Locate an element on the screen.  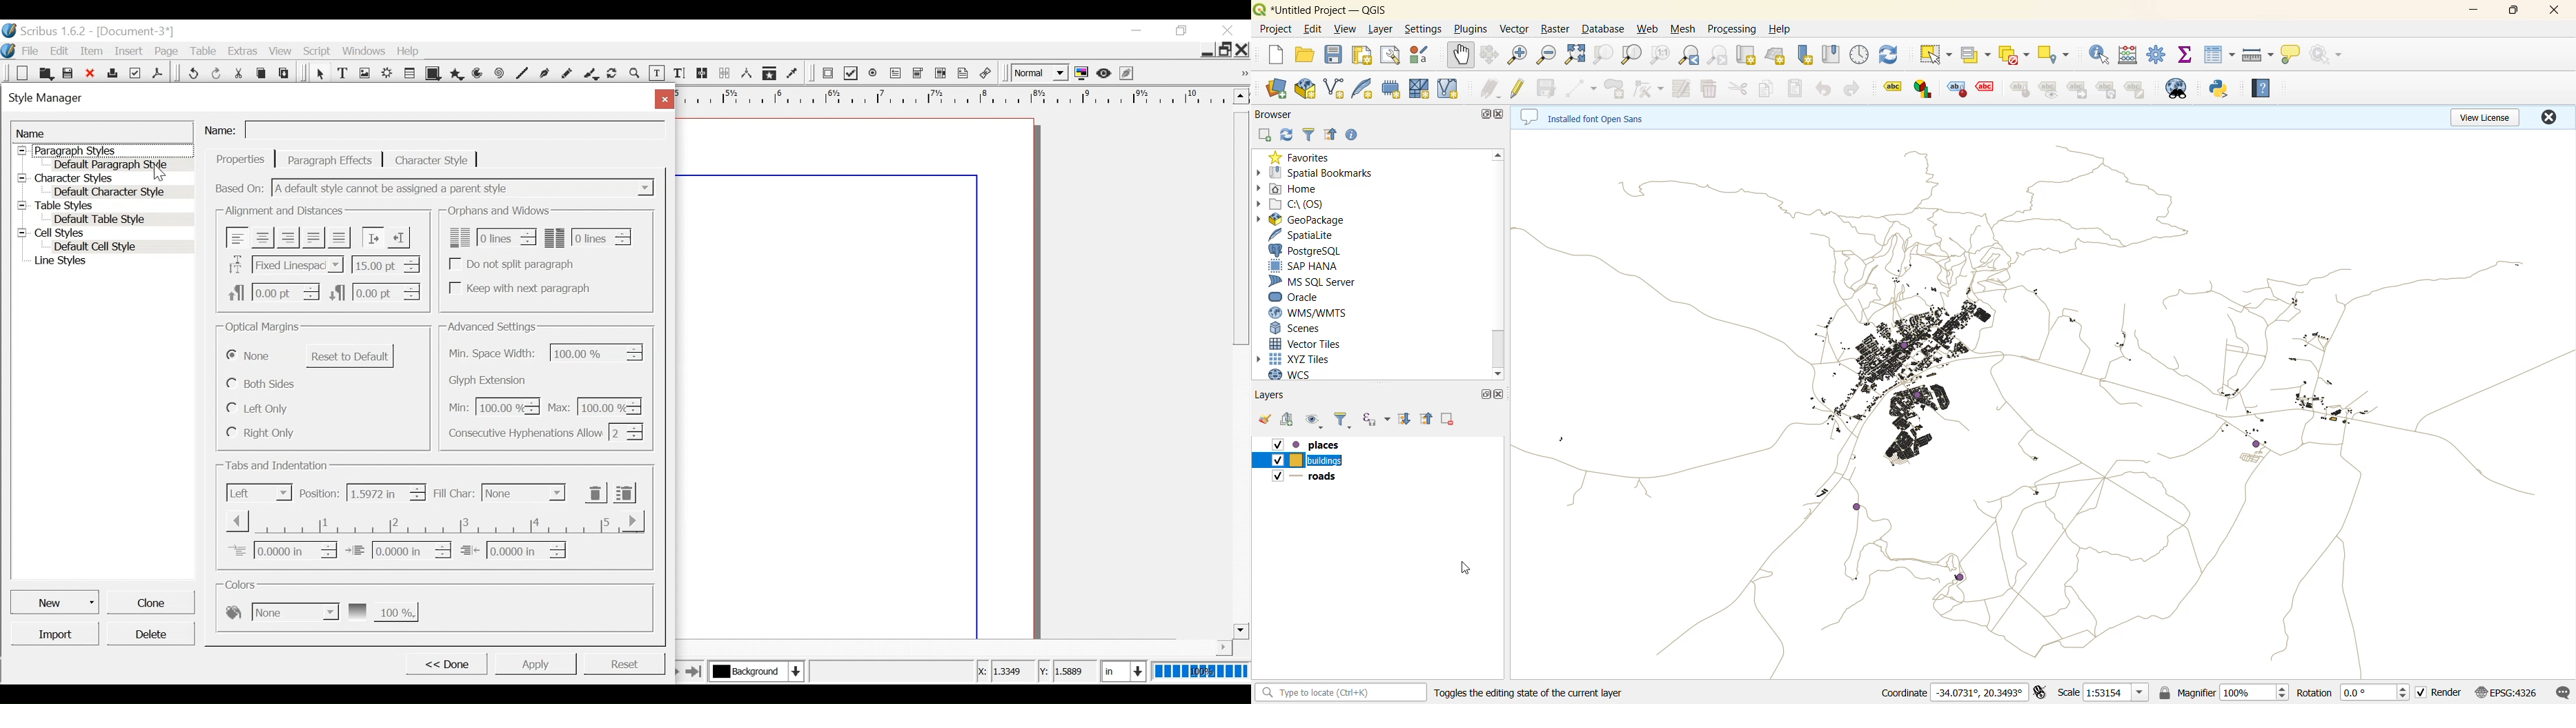
Left Indent is located at coordinates (398, 550).